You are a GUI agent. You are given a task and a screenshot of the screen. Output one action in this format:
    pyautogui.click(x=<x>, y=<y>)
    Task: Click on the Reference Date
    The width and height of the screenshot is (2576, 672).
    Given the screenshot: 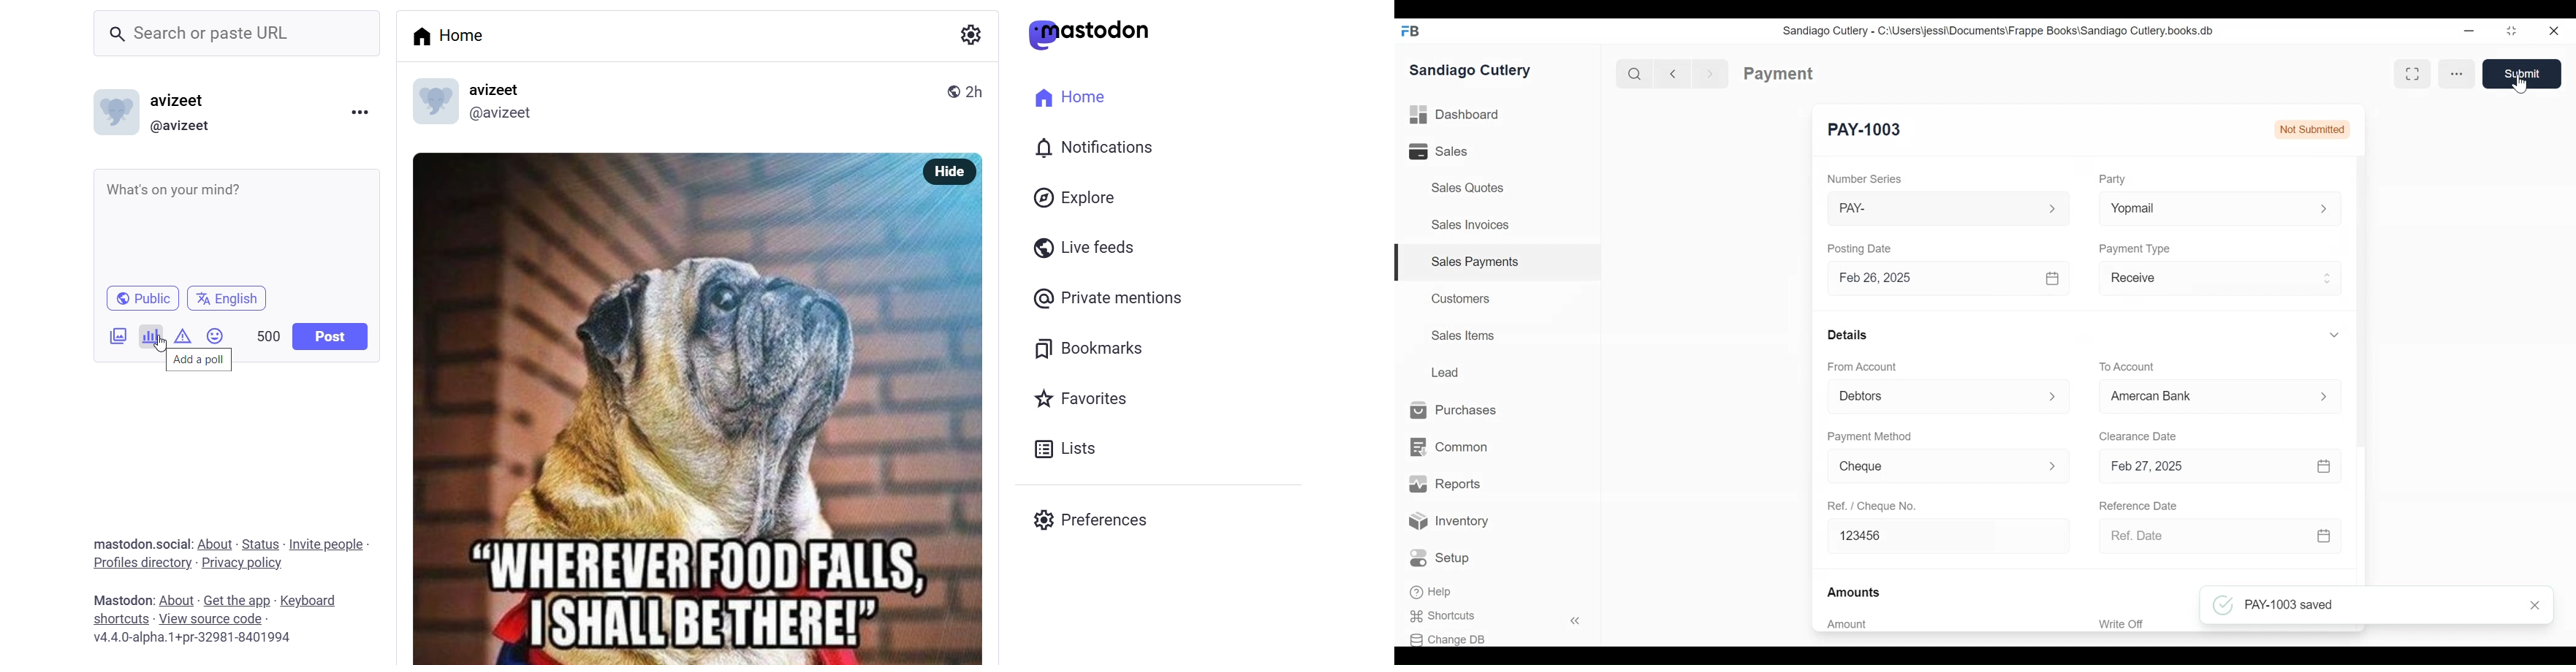 What is the action you would take?
    pyautogui.click(x=2139, y=506)
    